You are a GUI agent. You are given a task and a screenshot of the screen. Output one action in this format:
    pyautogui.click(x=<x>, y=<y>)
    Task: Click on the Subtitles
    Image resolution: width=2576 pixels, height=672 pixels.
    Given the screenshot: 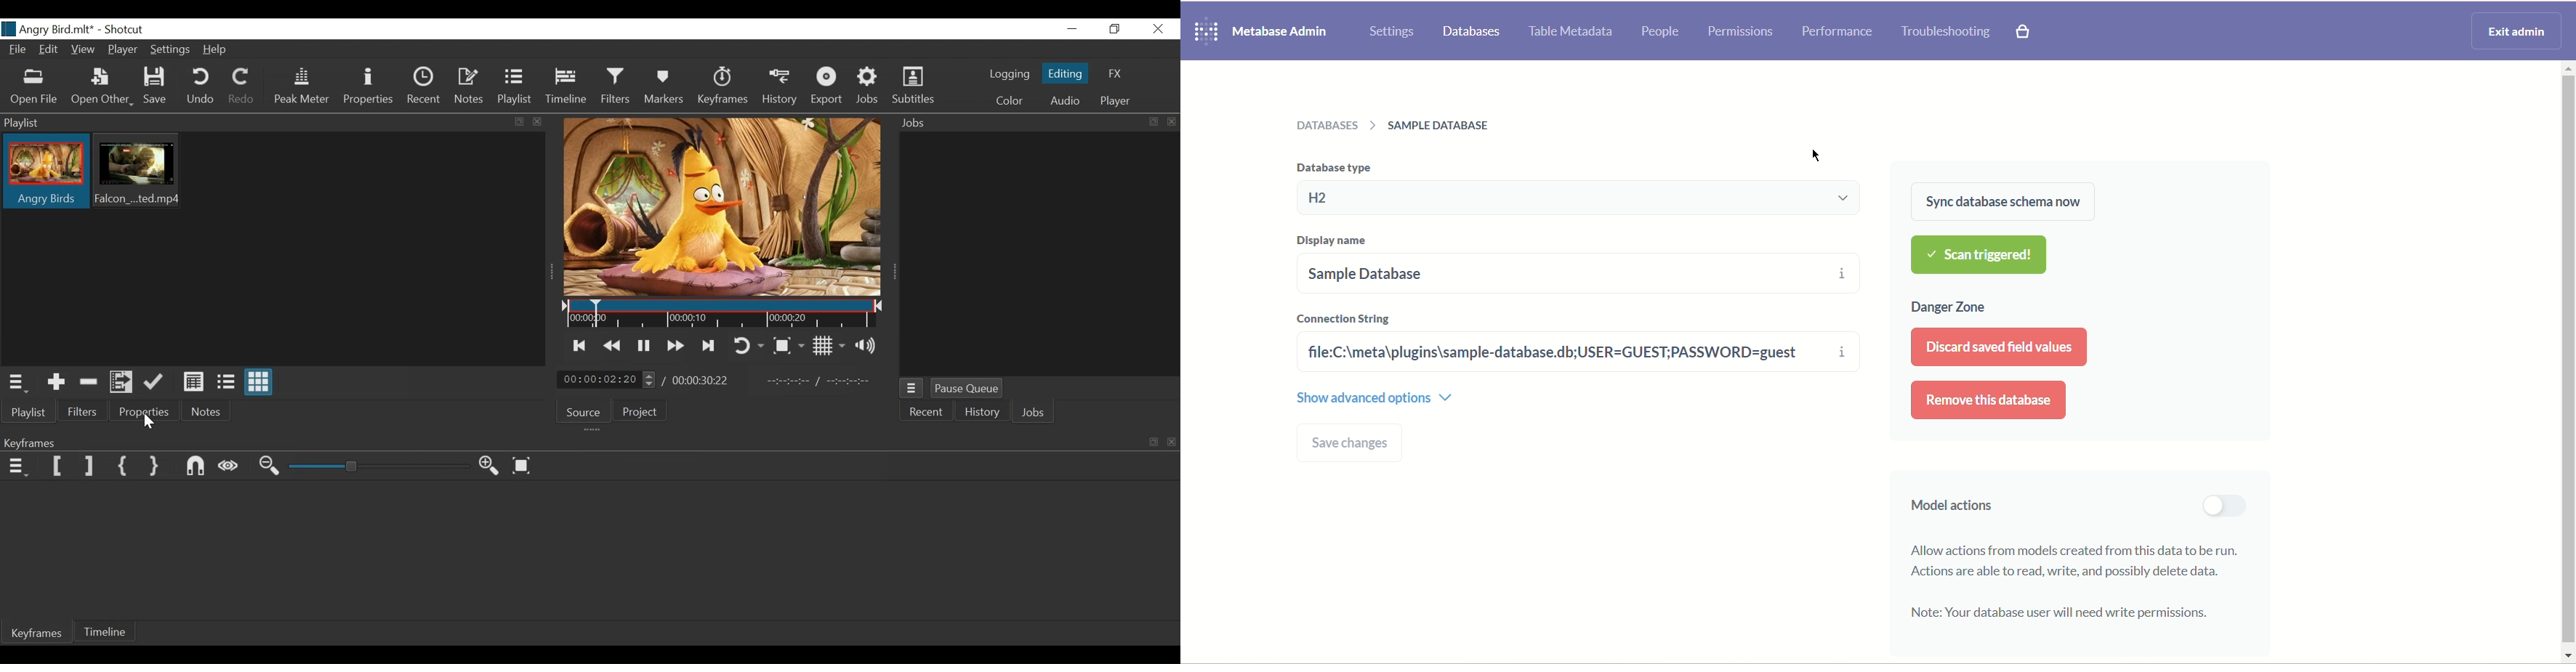 What is the action you would take?
    pyautogui.click(x=914, y=87)
    